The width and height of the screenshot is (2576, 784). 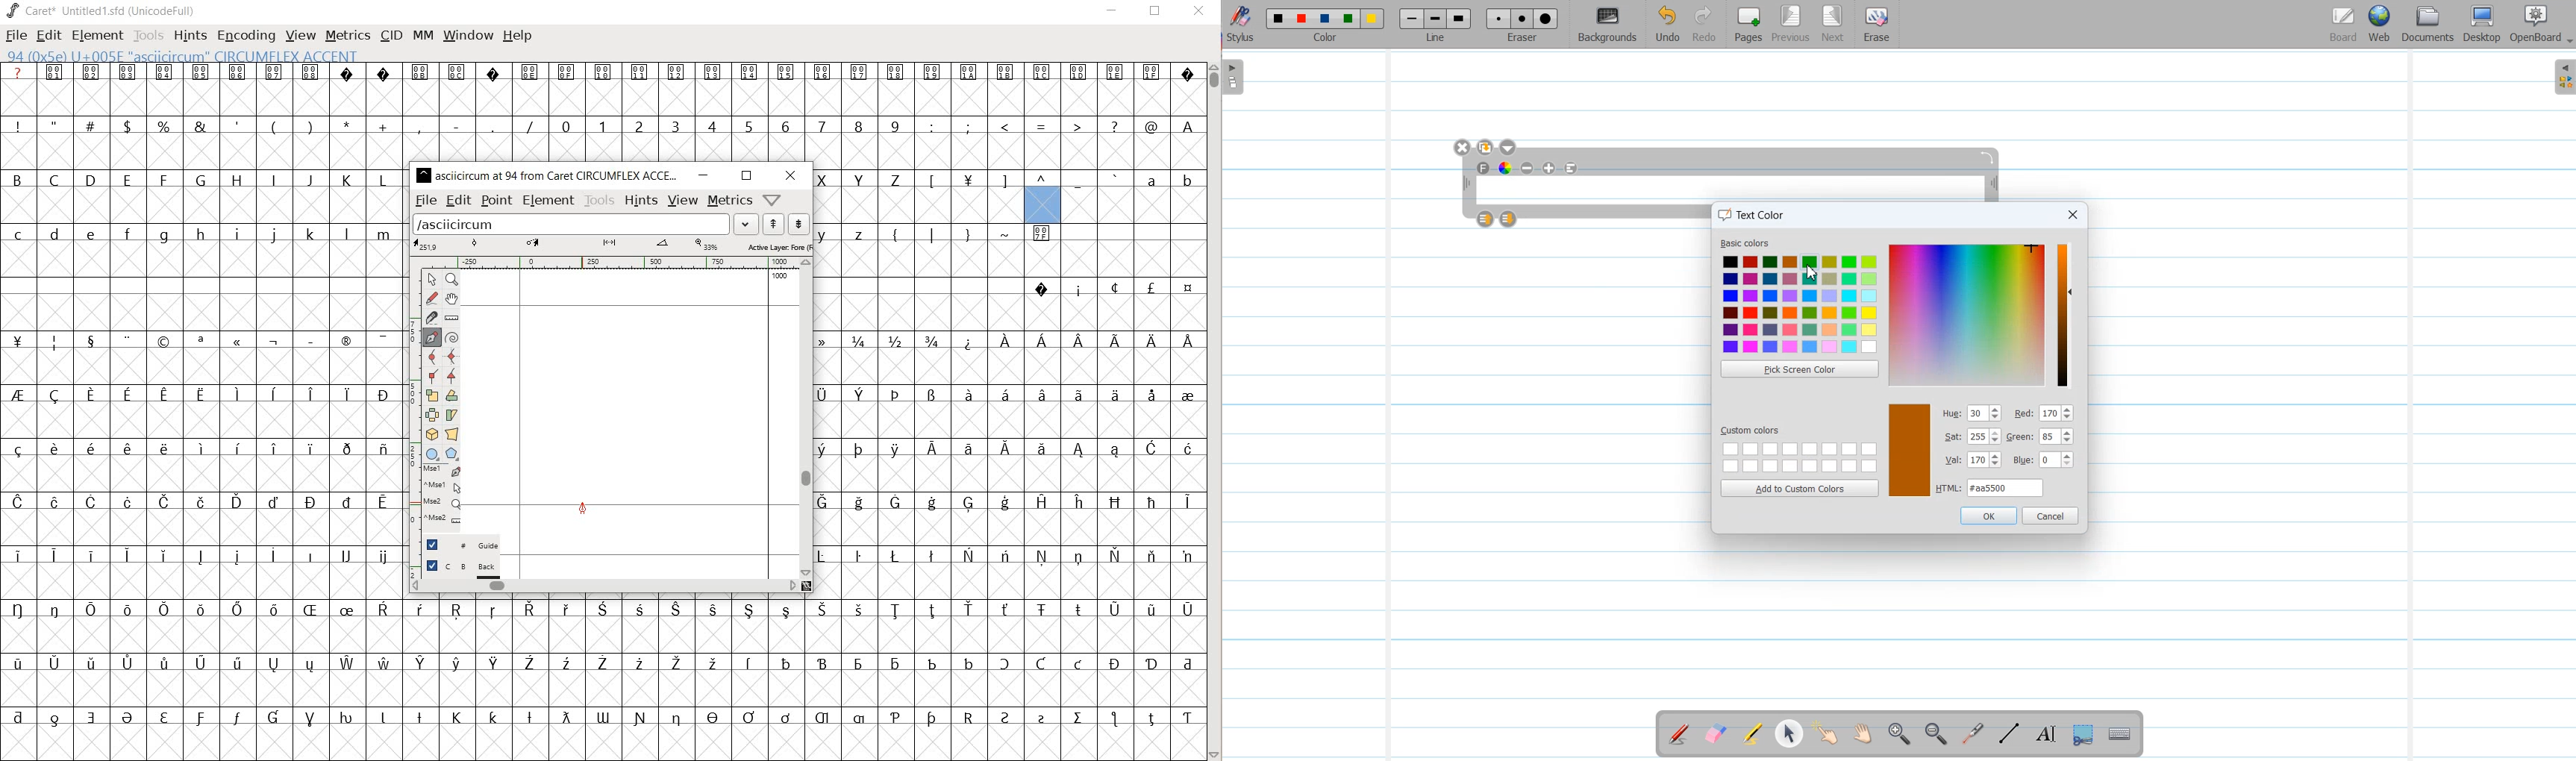 What do you see at coordinates (300, 36) in the screenshot?
I see `VIEW` at bounding box center [300, 36].